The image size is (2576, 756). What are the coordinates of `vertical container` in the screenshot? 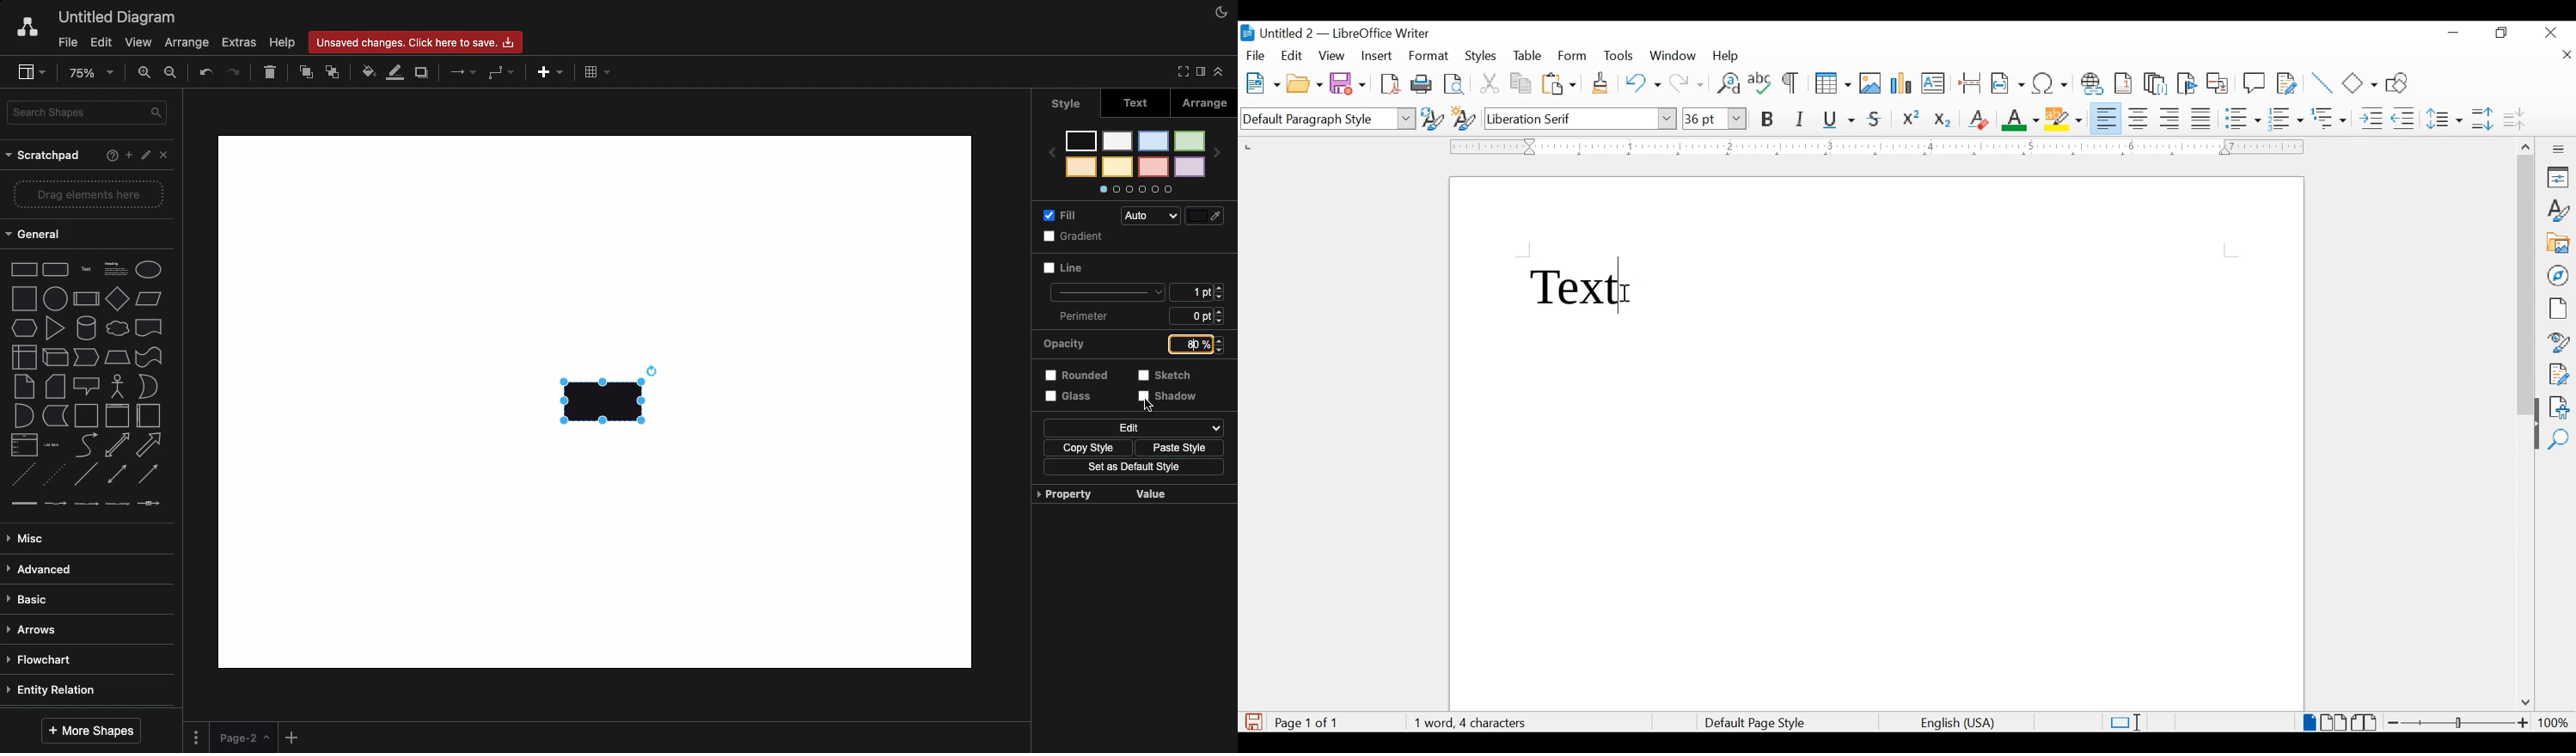 It's located at (116, 417).